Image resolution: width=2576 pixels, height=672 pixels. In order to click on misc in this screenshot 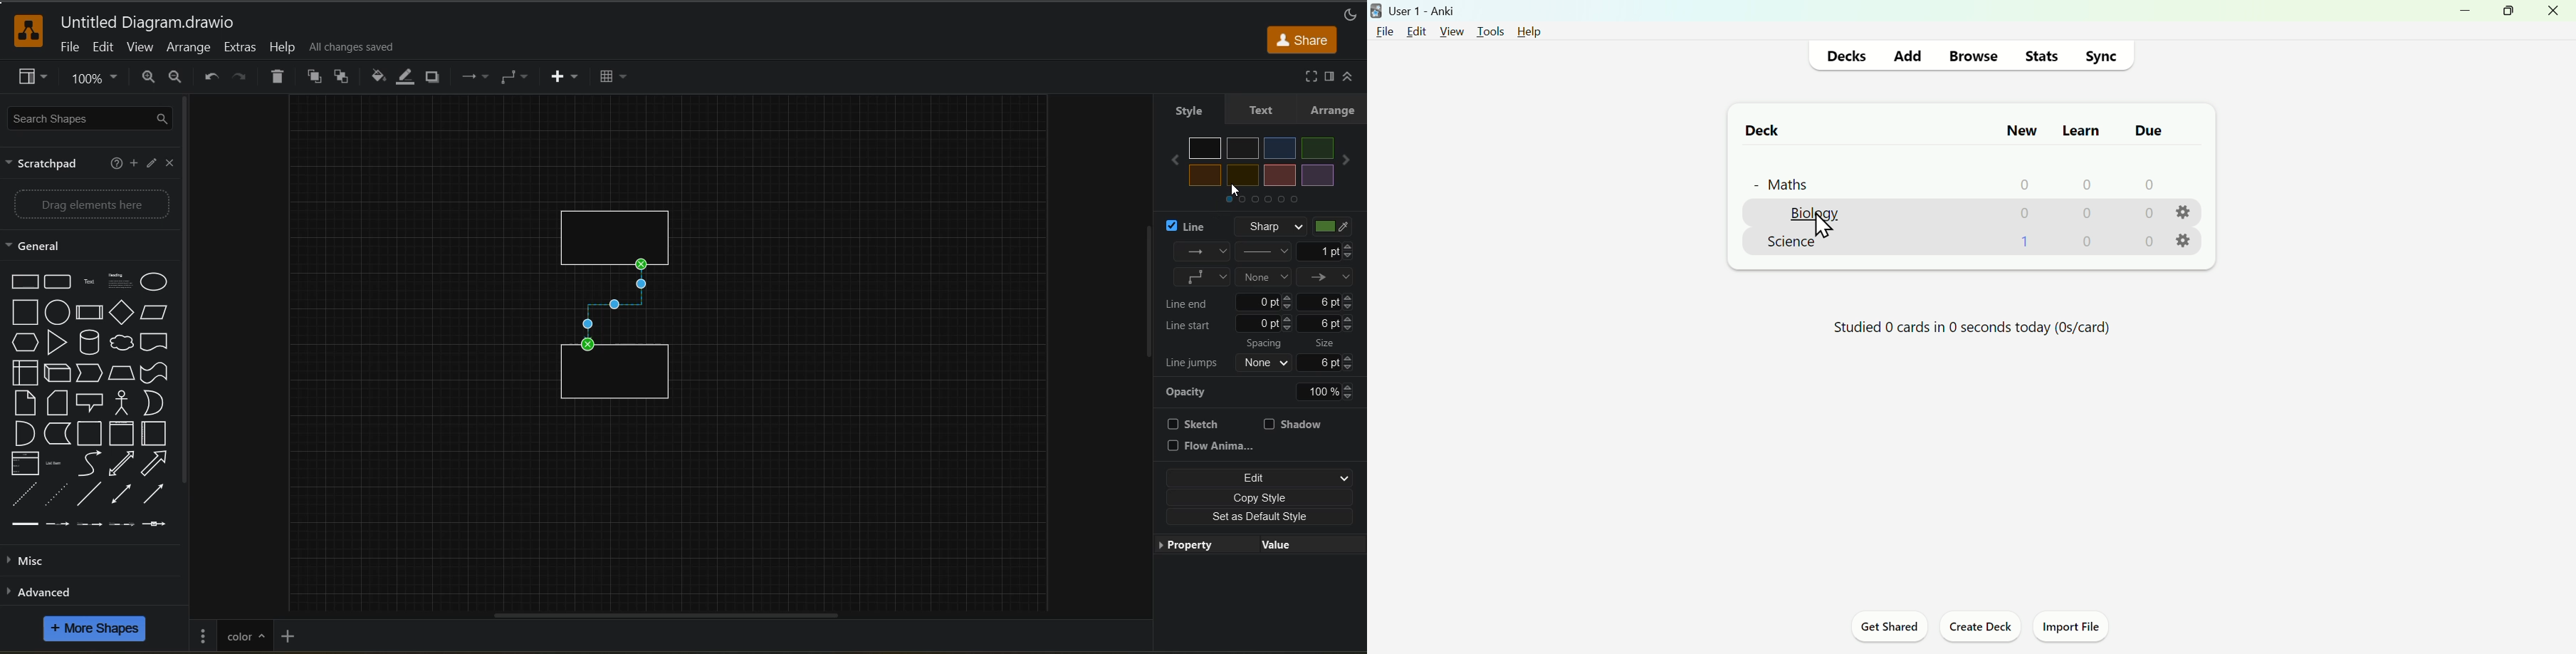, I will do `click(31, 561)`.